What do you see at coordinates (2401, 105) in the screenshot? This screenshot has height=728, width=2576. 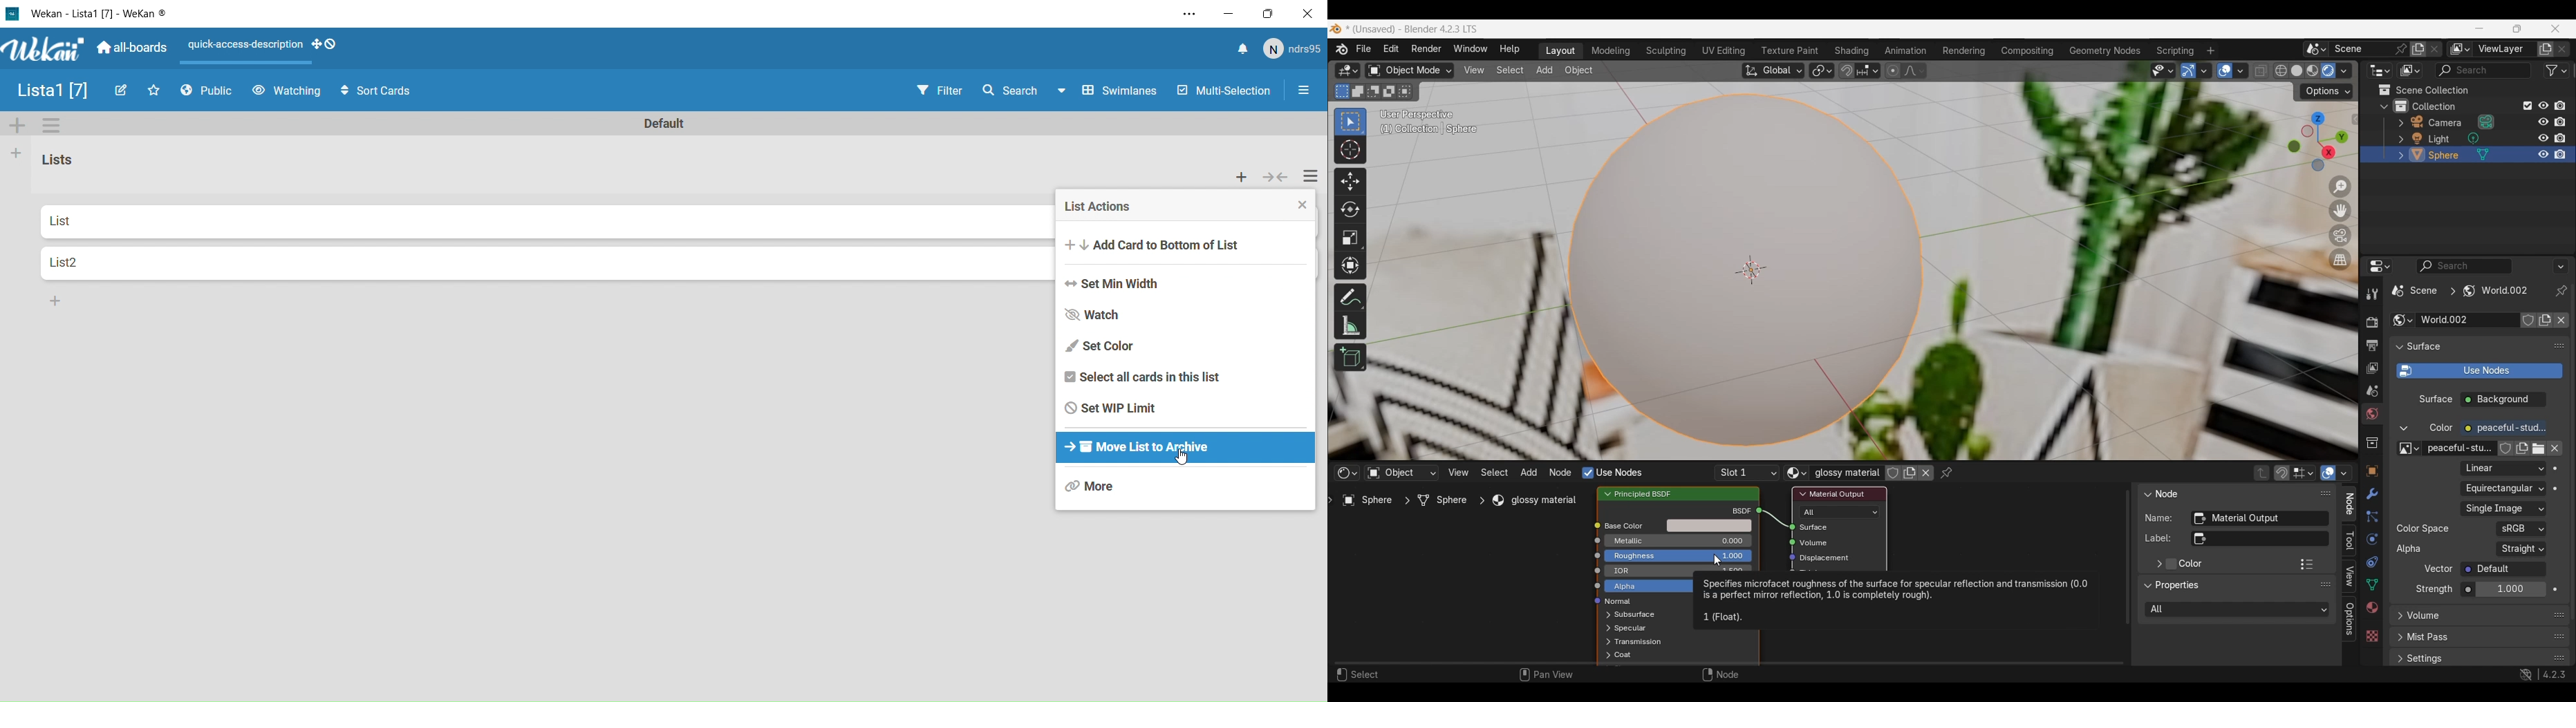 I see `Collections` at bounding box center [2401, 105].